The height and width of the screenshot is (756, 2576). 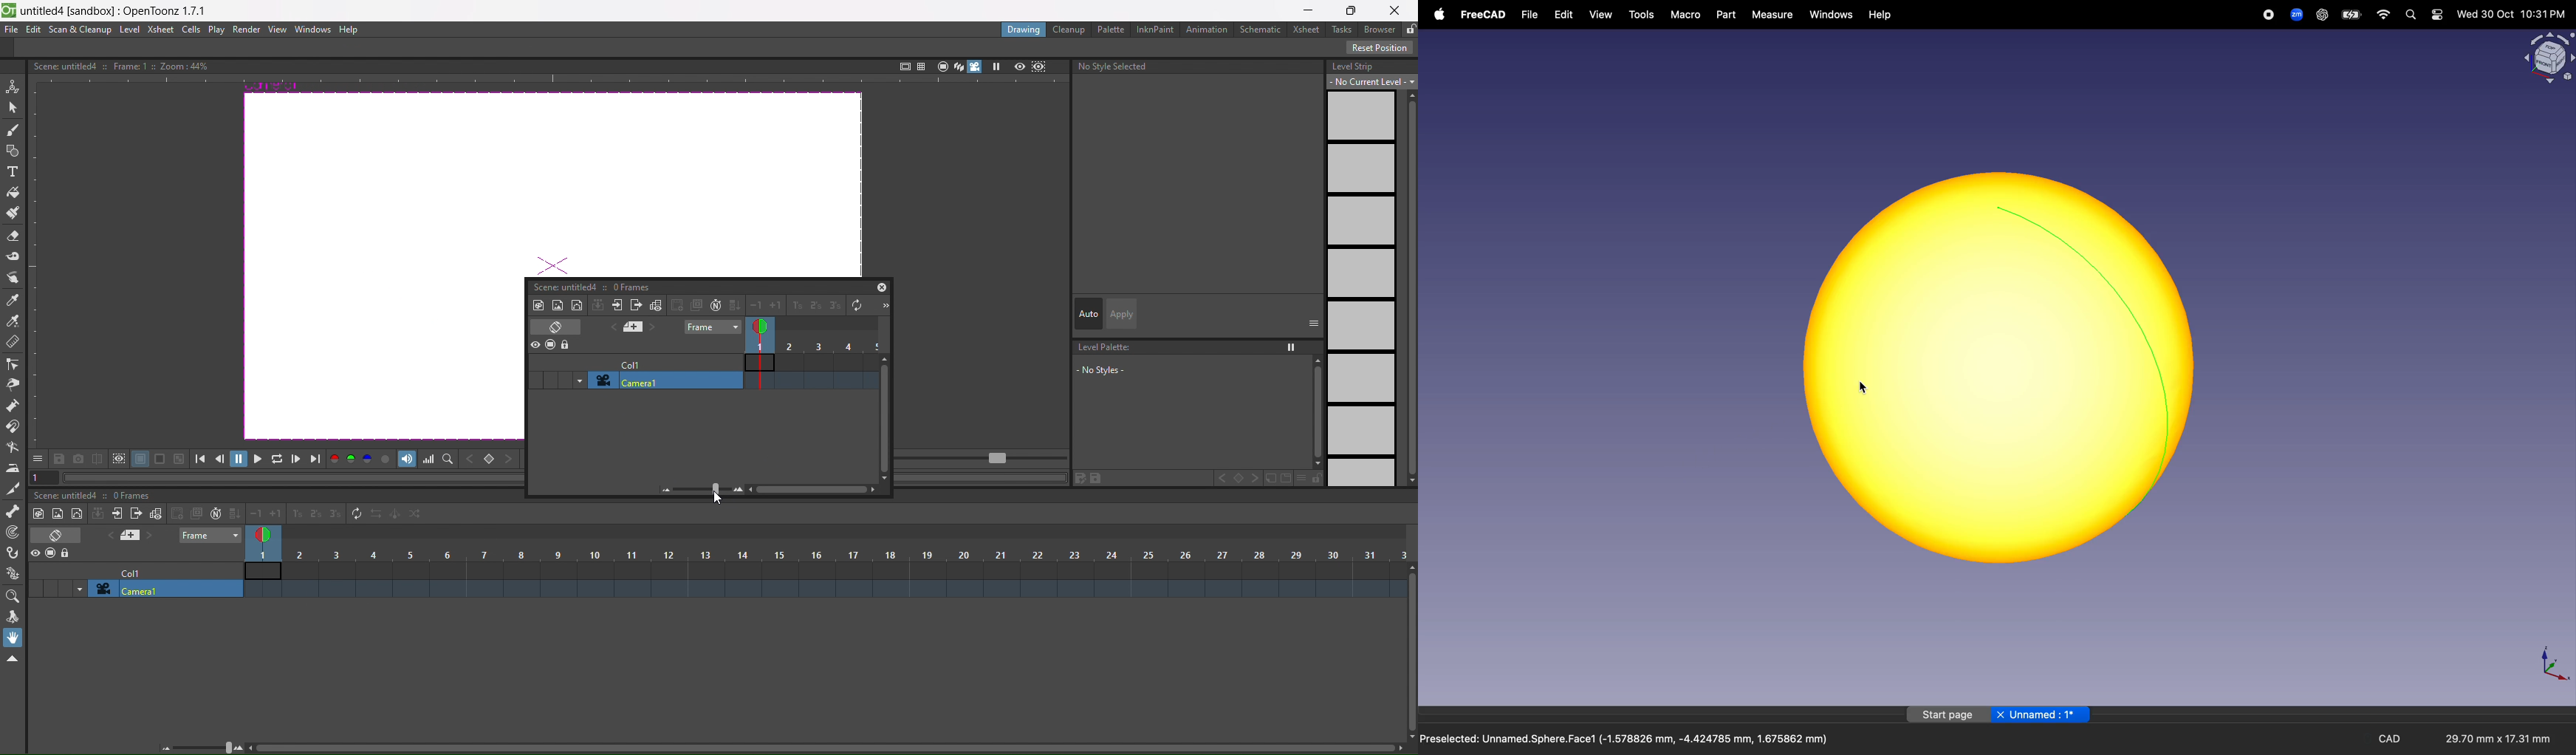 I want to click on FPS , so click(x=983, y=459).